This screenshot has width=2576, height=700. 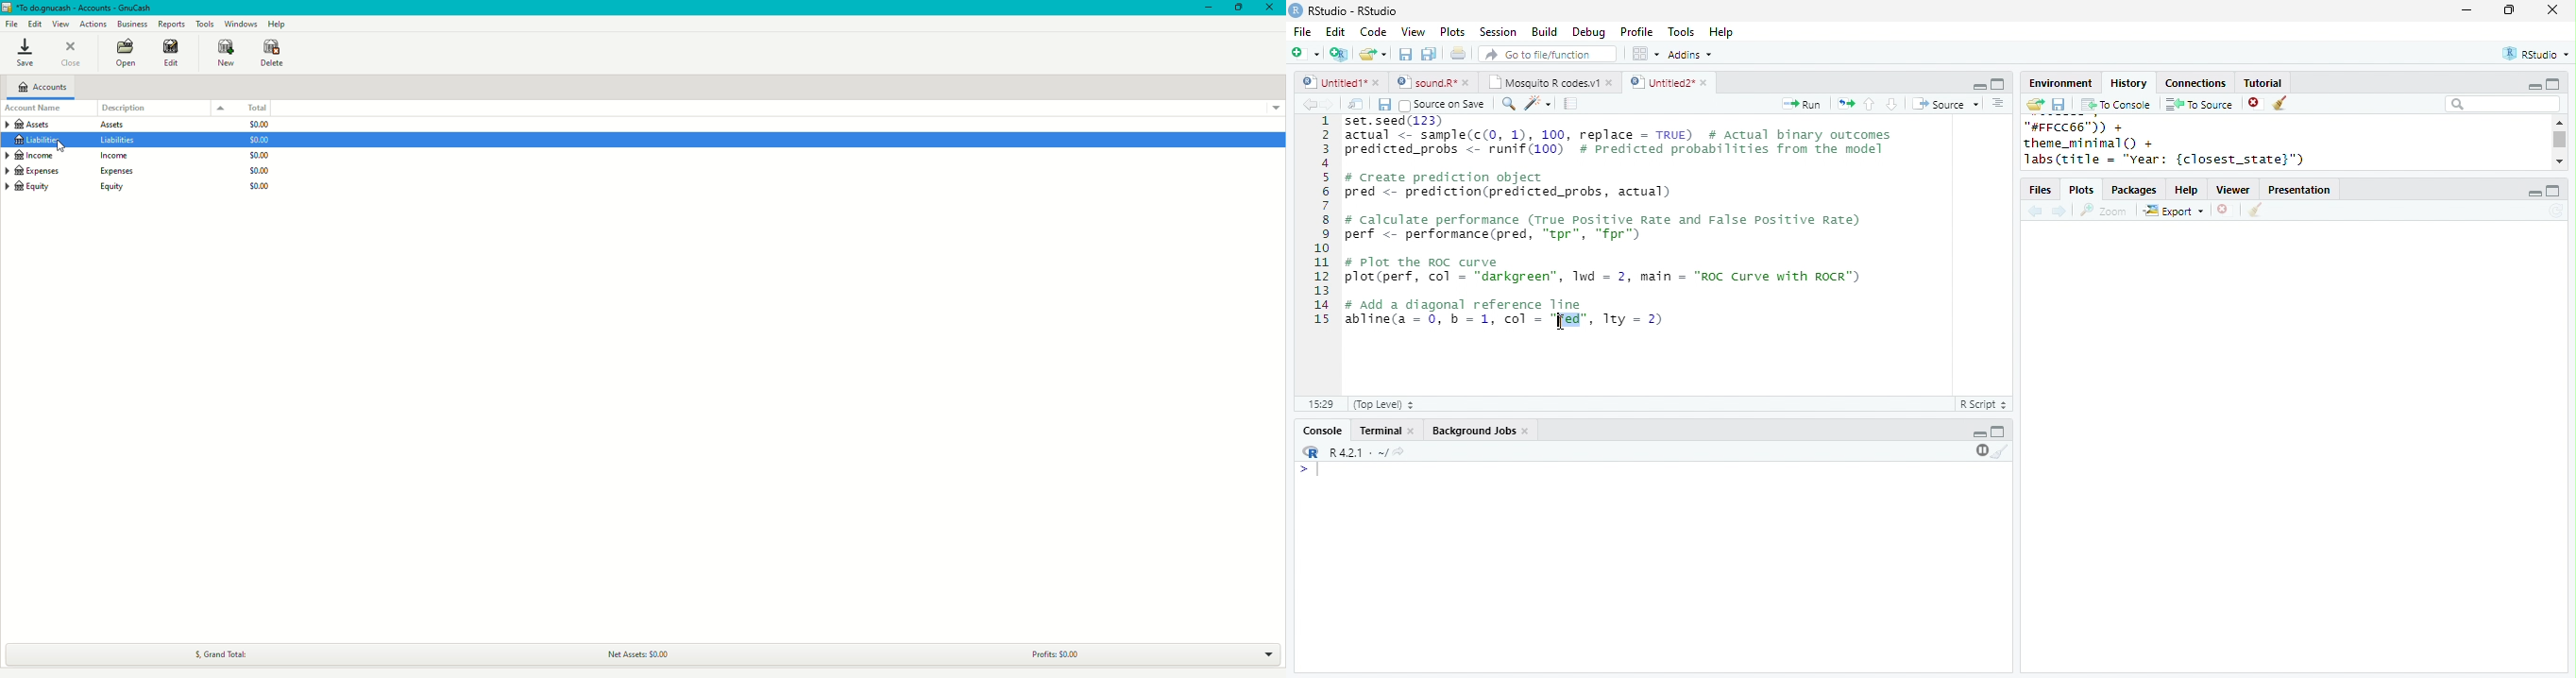 What do you see at coordinates (2299, 190) in the screenshot?
I see `Presentation` at bounding box center [2299, 190].